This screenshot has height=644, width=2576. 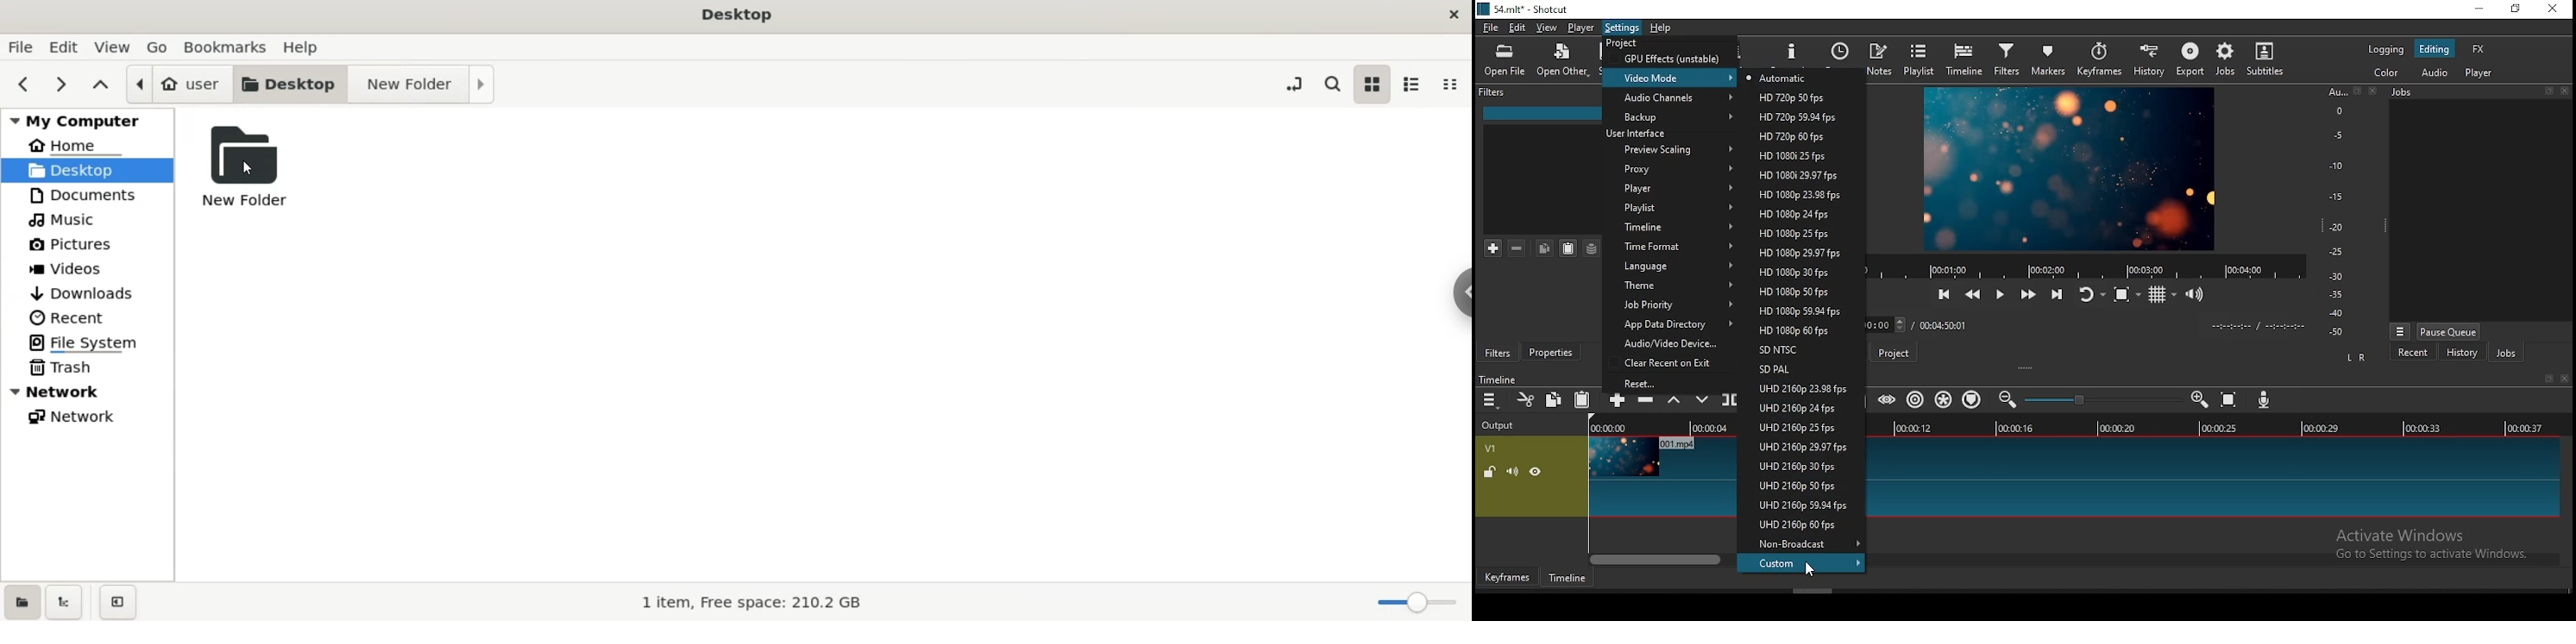 What do you see at coordinates (1414, 85) in the screenshot?
I see `list view` at bounding box center [1414, 85].